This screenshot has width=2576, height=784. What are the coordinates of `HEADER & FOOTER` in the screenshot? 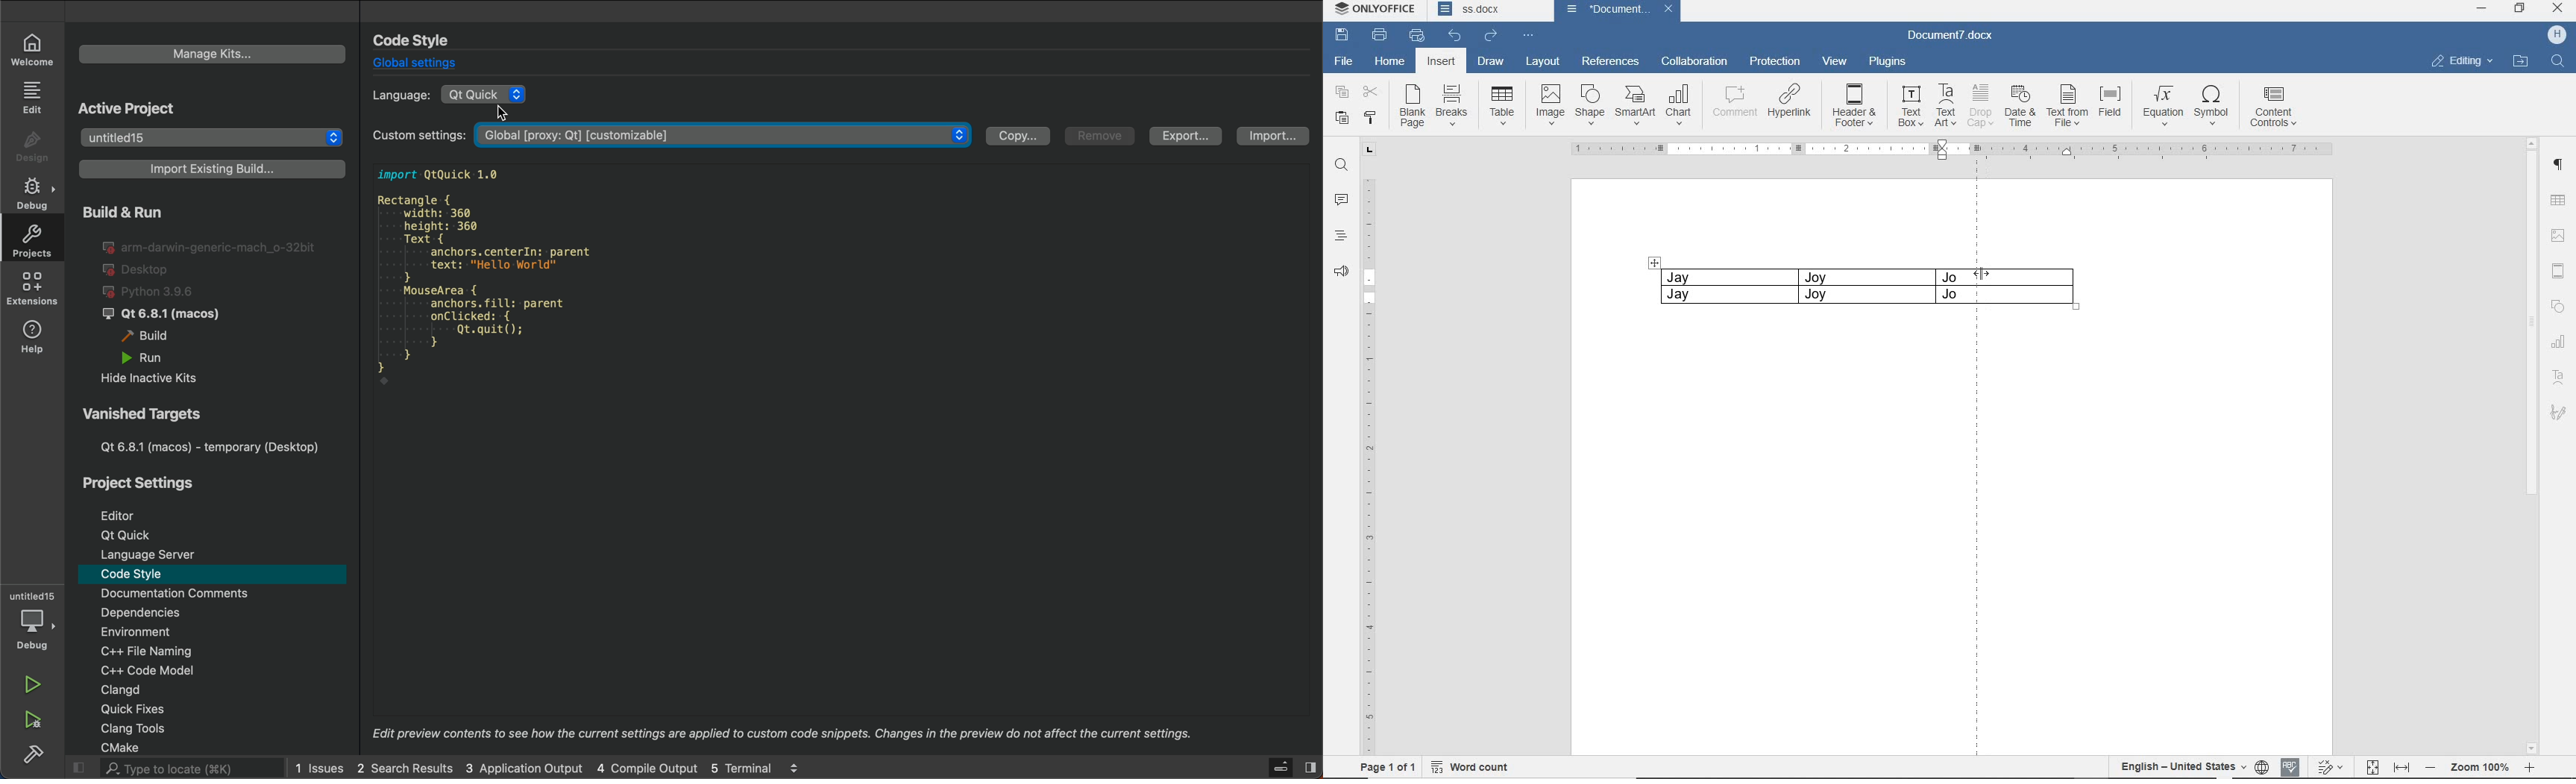 It's located at (2558, 271).